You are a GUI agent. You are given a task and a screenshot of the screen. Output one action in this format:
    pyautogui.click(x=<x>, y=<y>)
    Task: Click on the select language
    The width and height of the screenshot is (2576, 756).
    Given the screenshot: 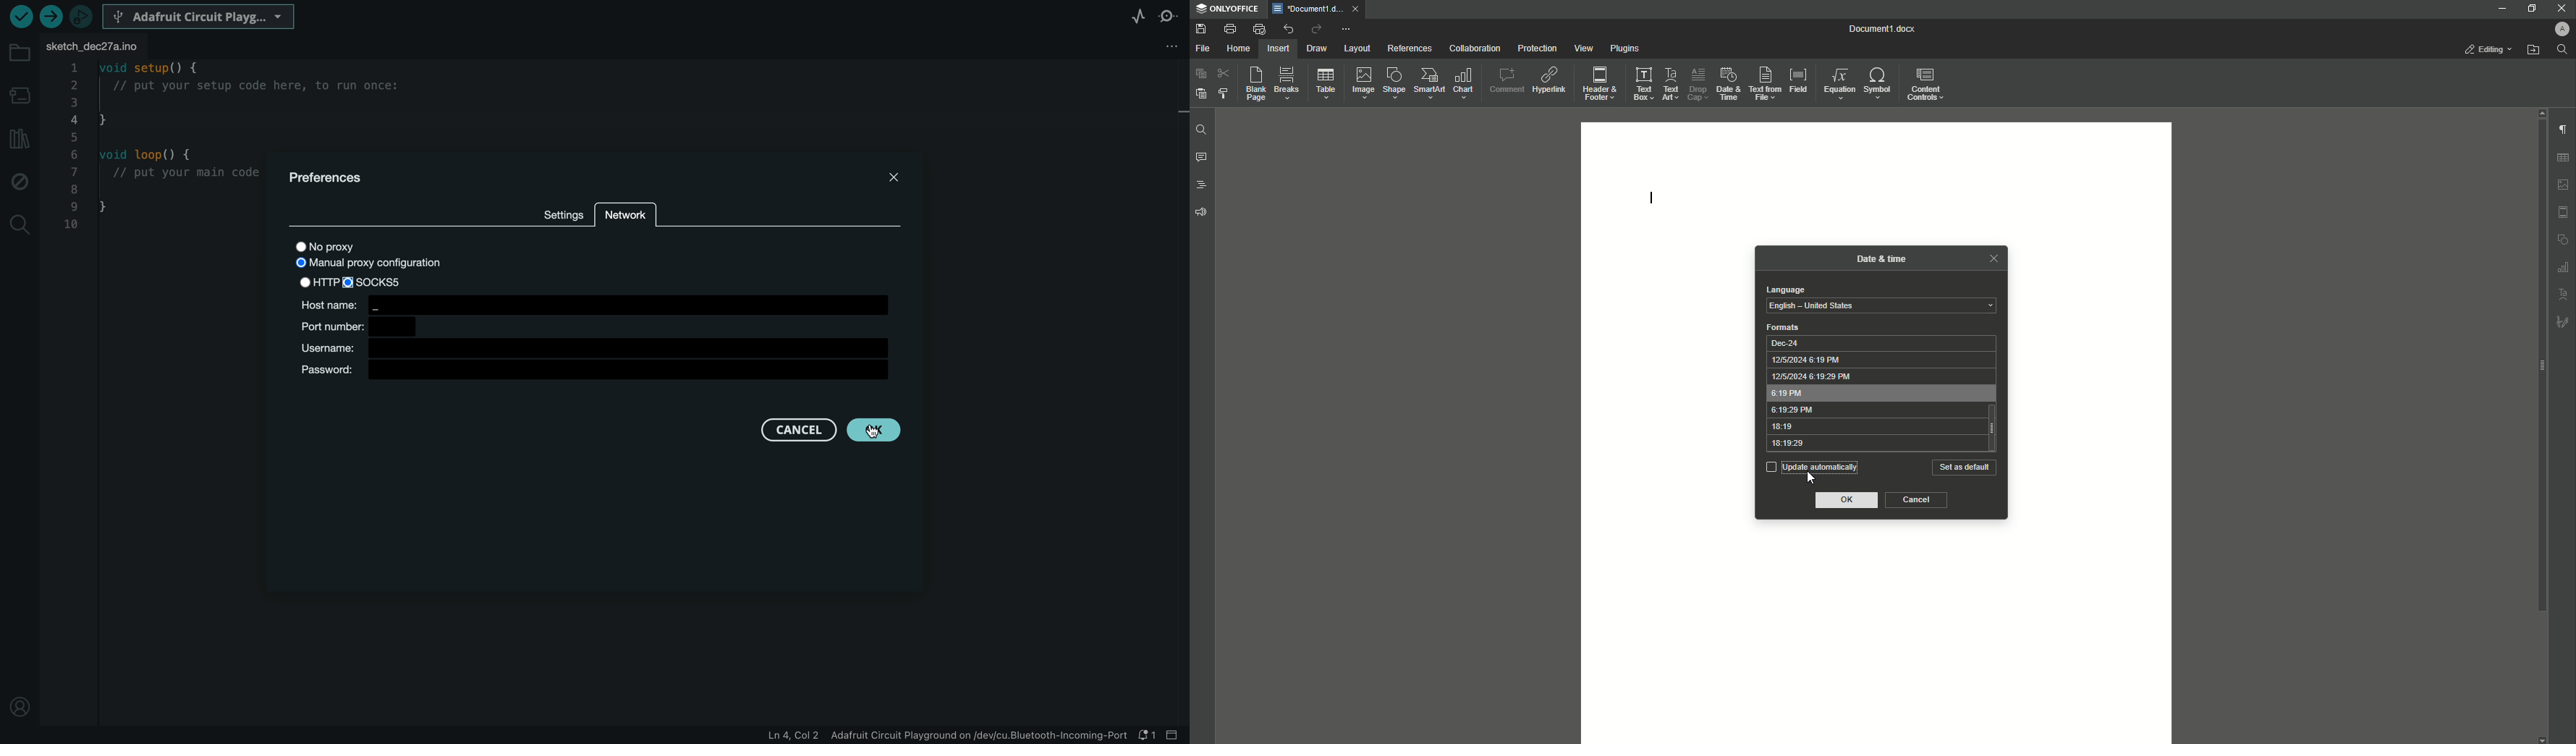 What is the action you would take?
    pyautogui.click(x=1881, y=306)
    